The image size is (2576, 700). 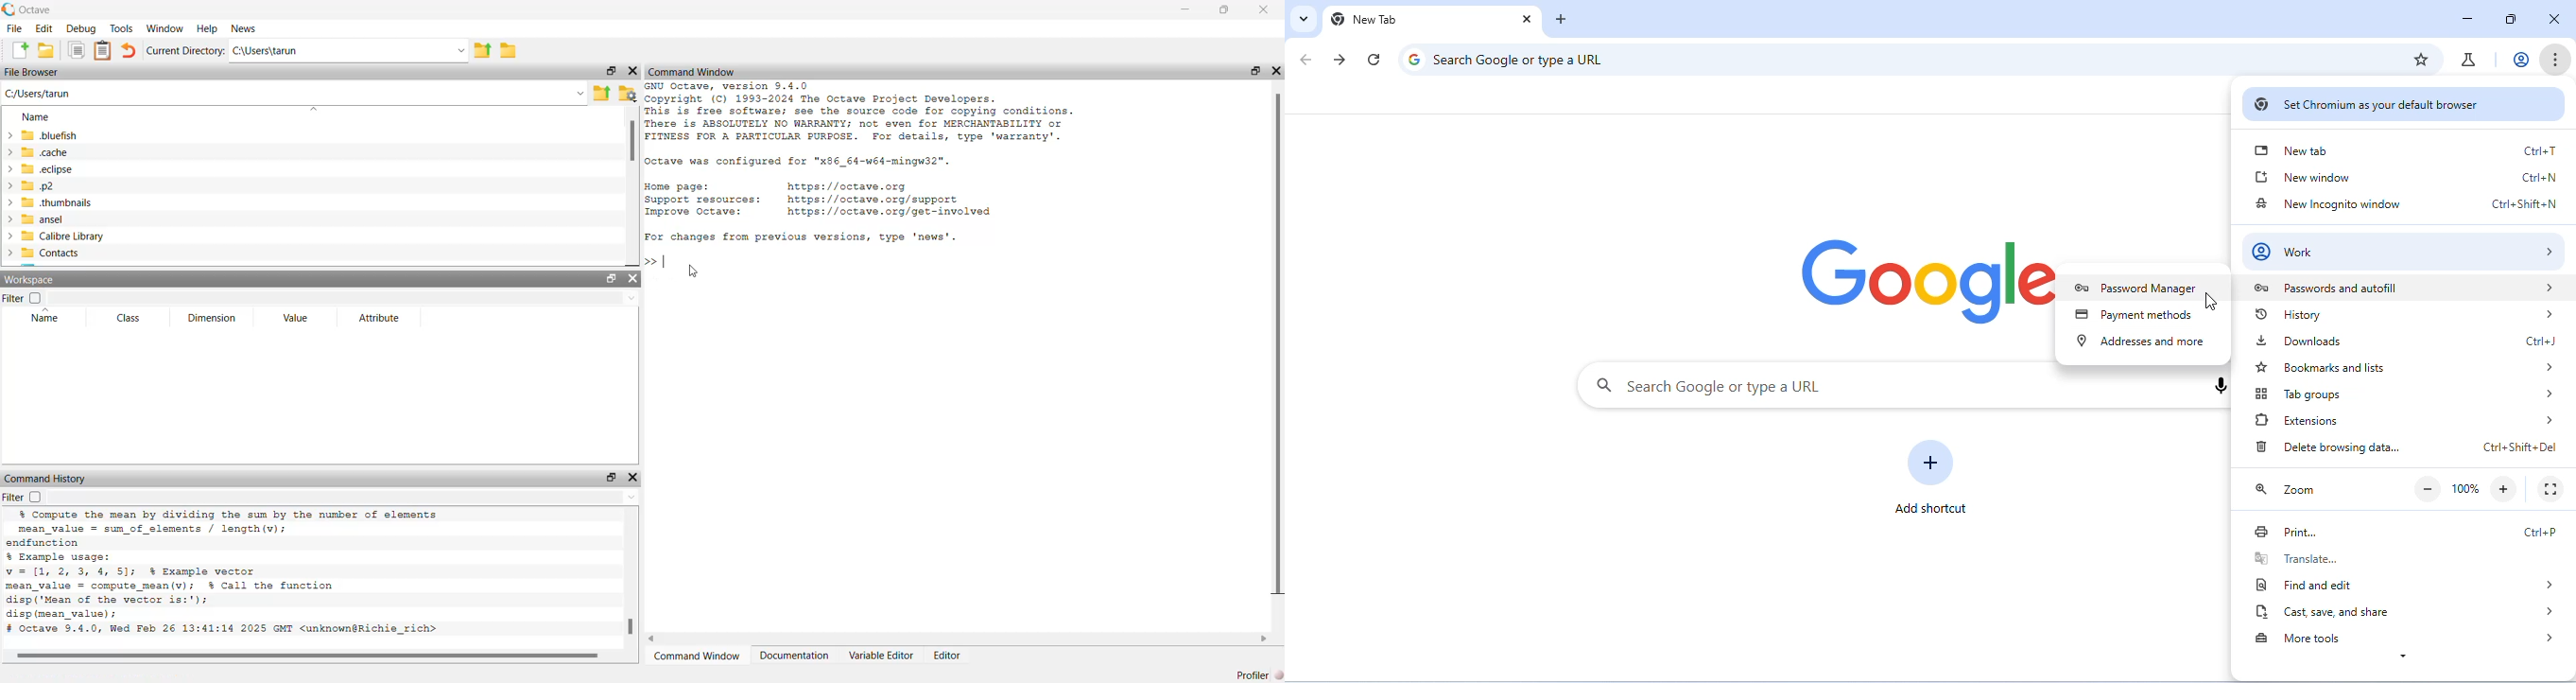 I want to click on news, so click(x=246, y=29).